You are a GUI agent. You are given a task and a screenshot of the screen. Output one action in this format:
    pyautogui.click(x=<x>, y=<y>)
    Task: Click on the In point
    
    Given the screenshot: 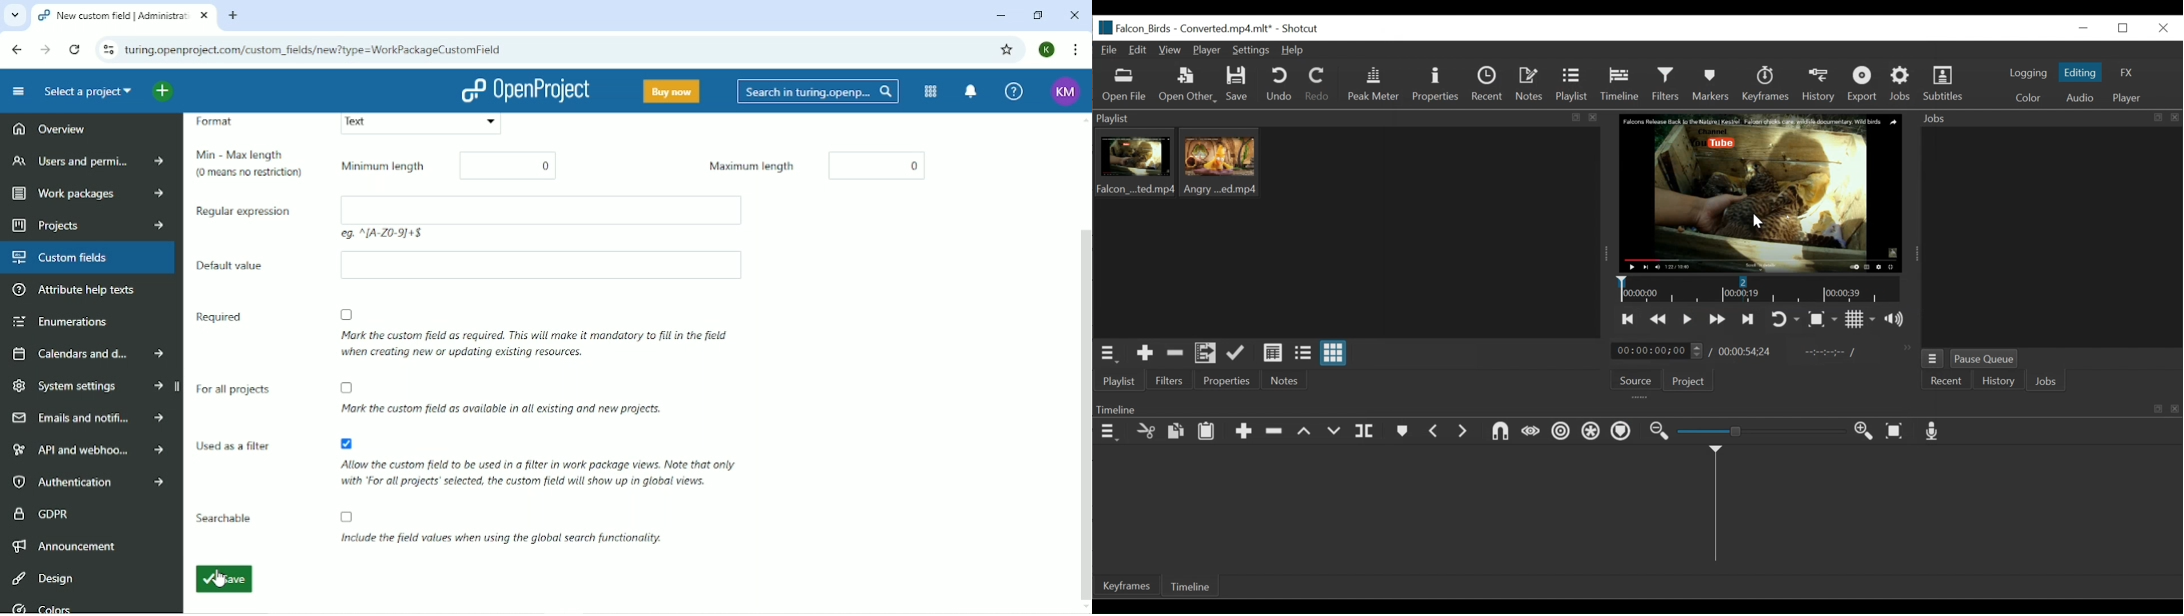 What is the action you would take?
    pyautogui.click(x=1831, y=354)
    